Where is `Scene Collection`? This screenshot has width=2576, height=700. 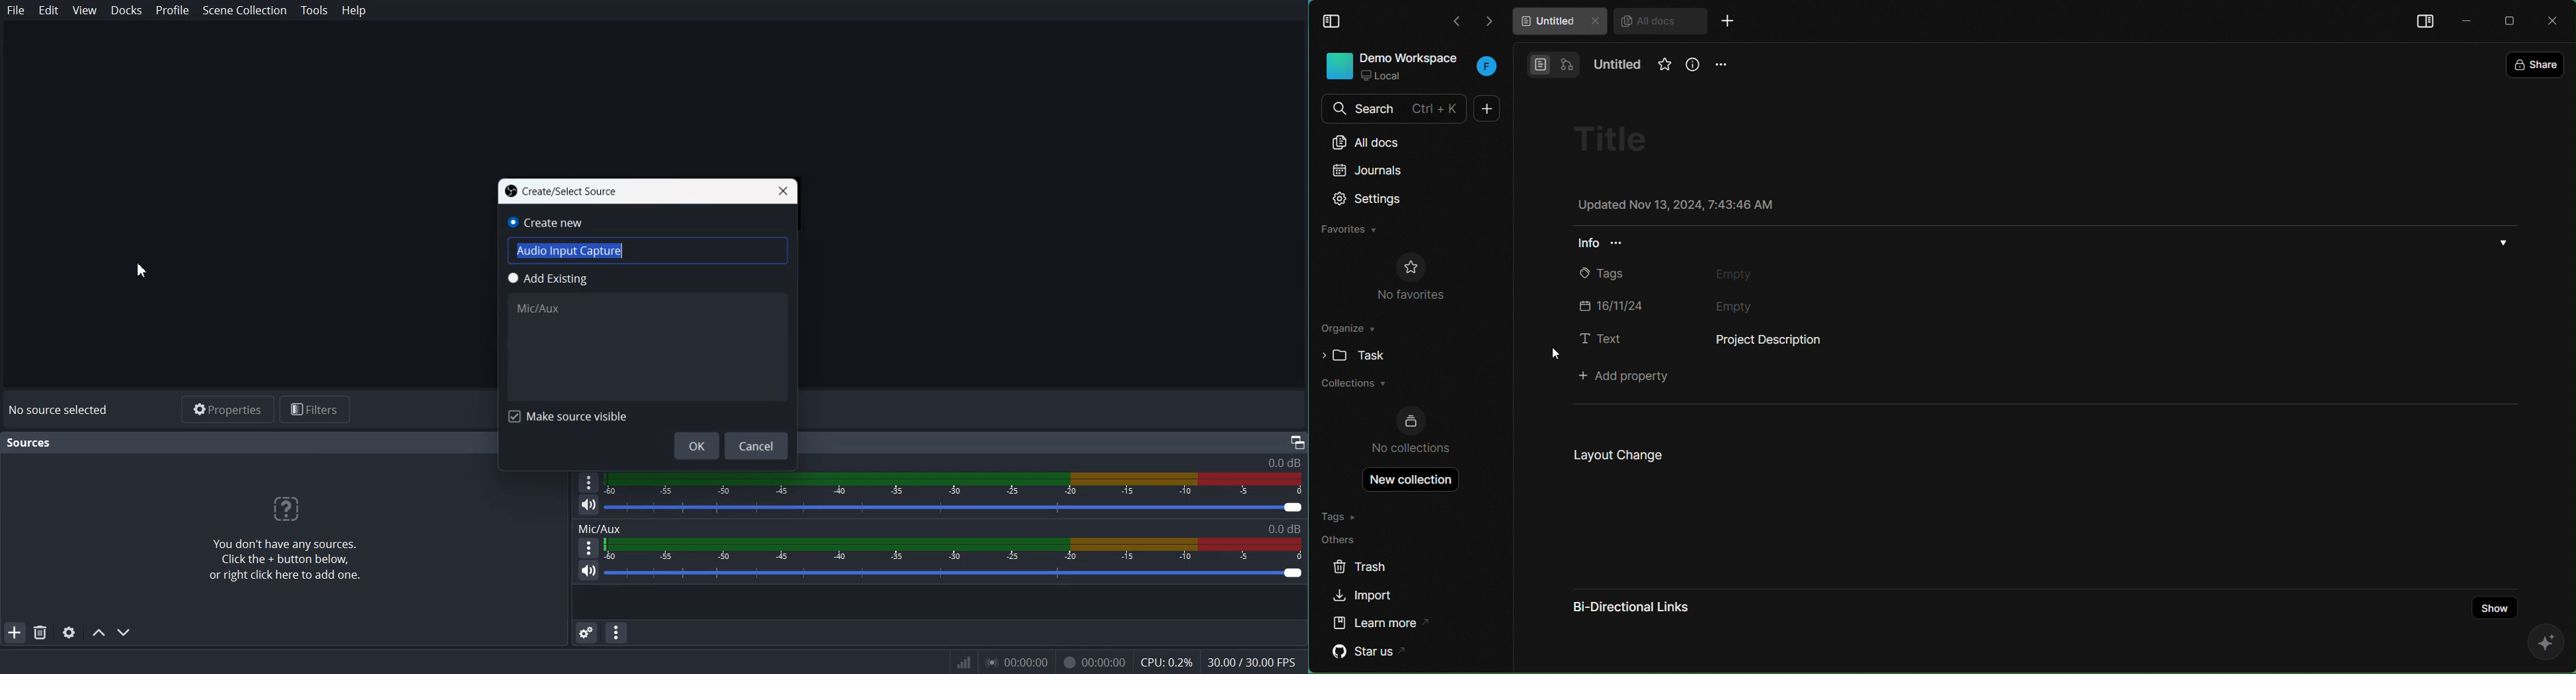
Scene Collection is located at coordinates (245, 12).